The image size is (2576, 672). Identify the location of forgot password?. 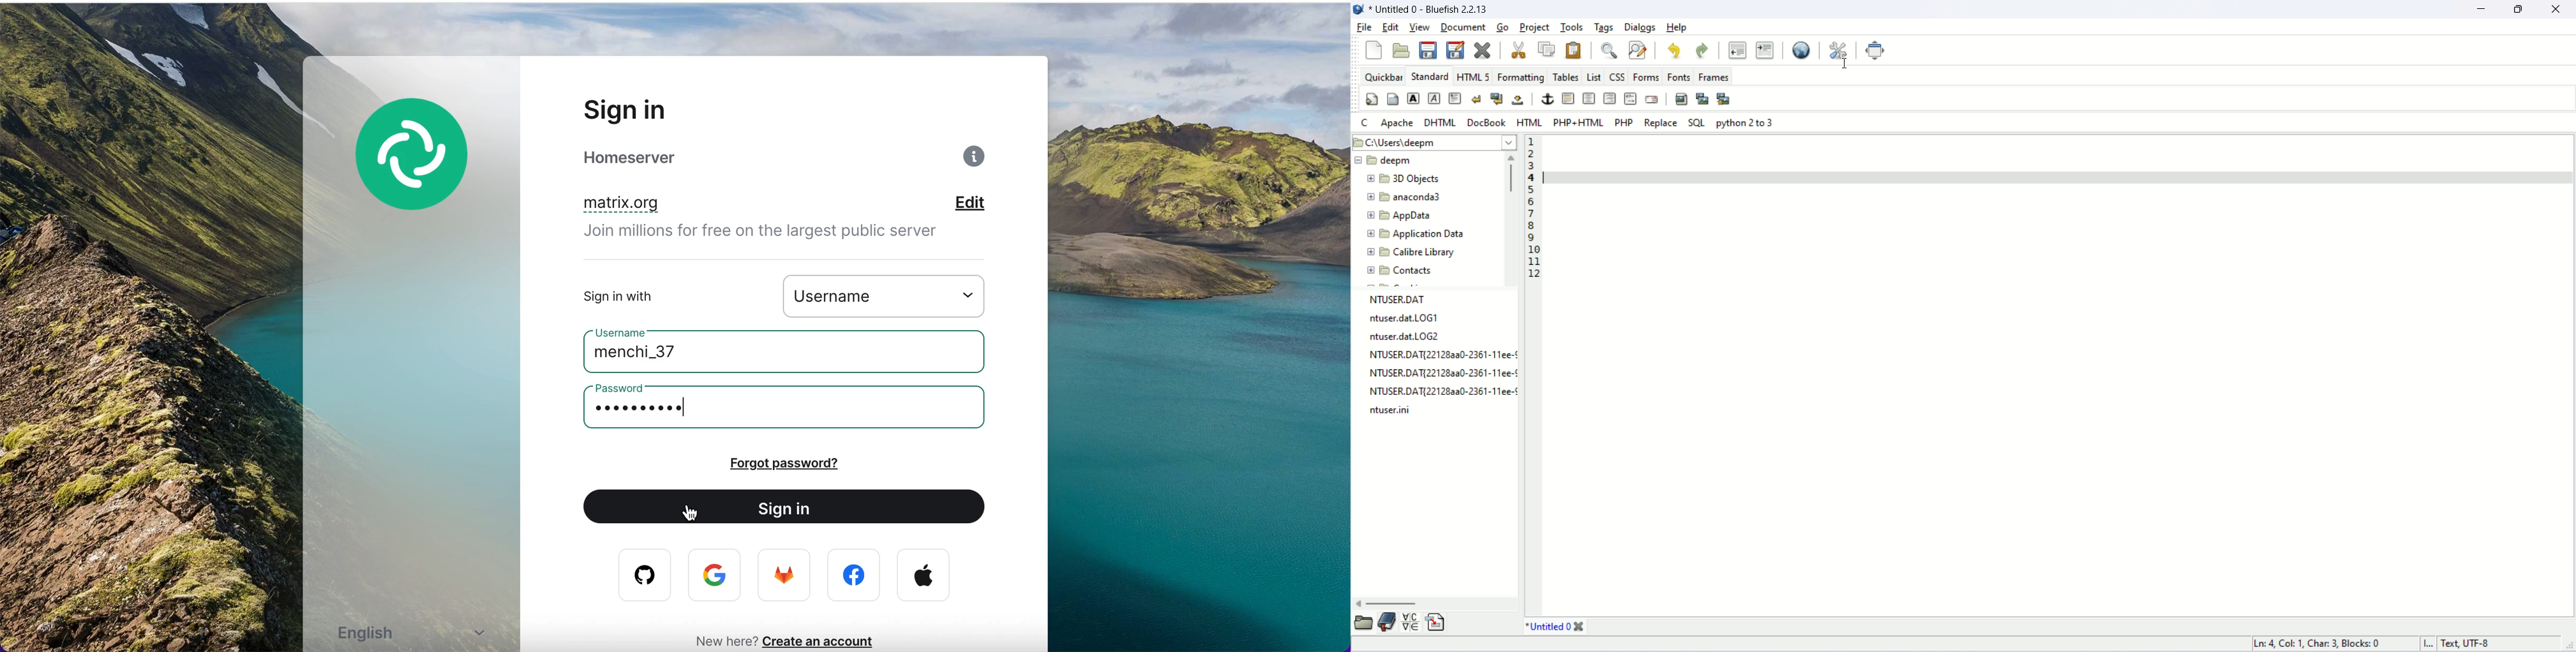
(813, 463).